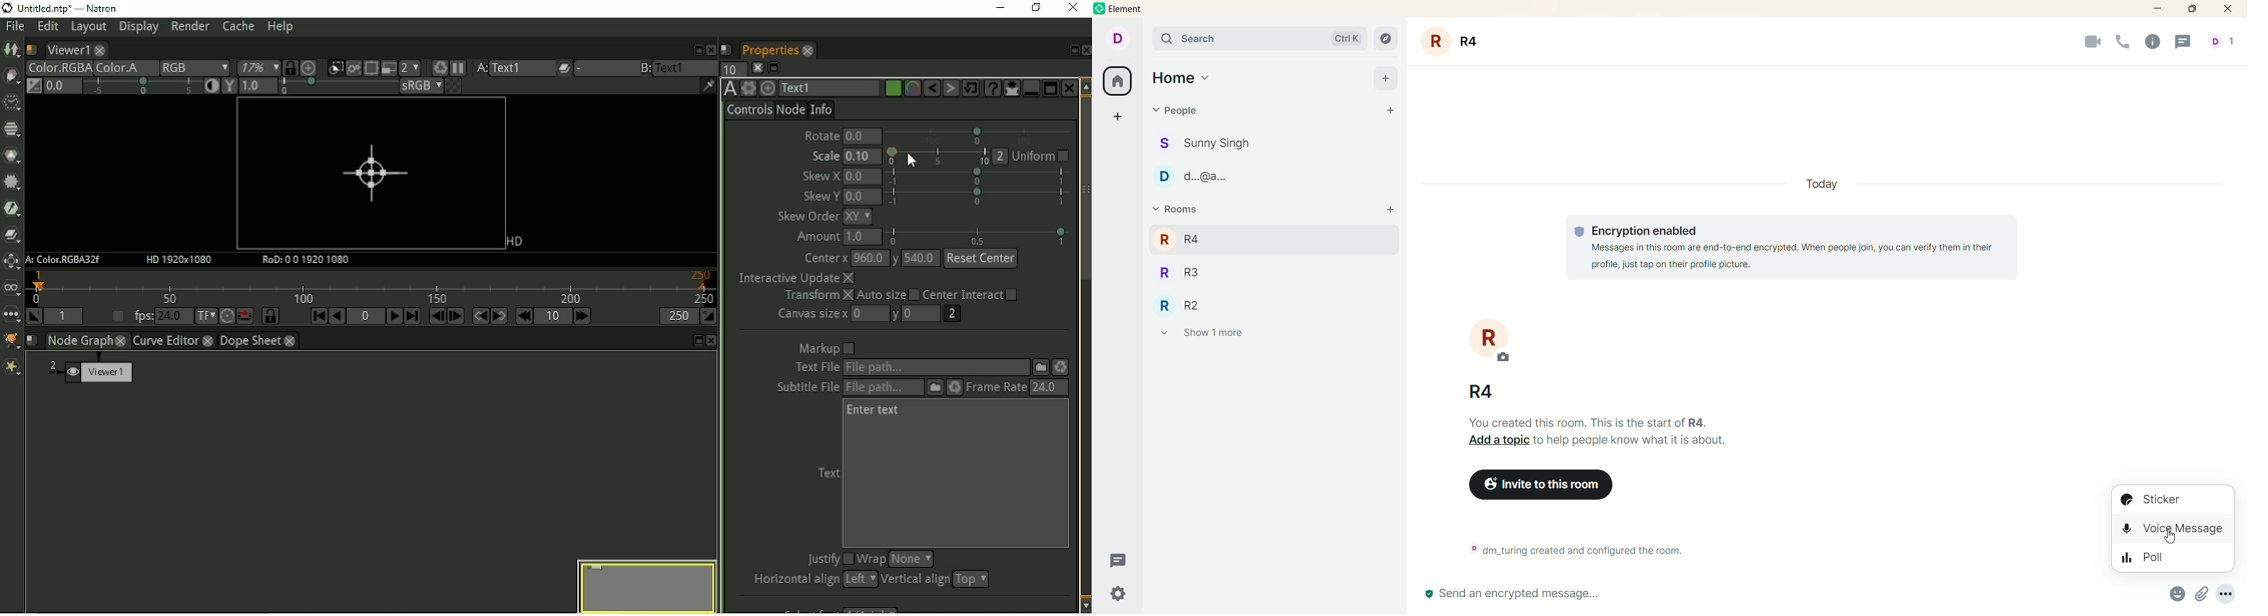  Describe the element at coordinates (455, 316) in the screenshot. I see `Next frame` at that location.